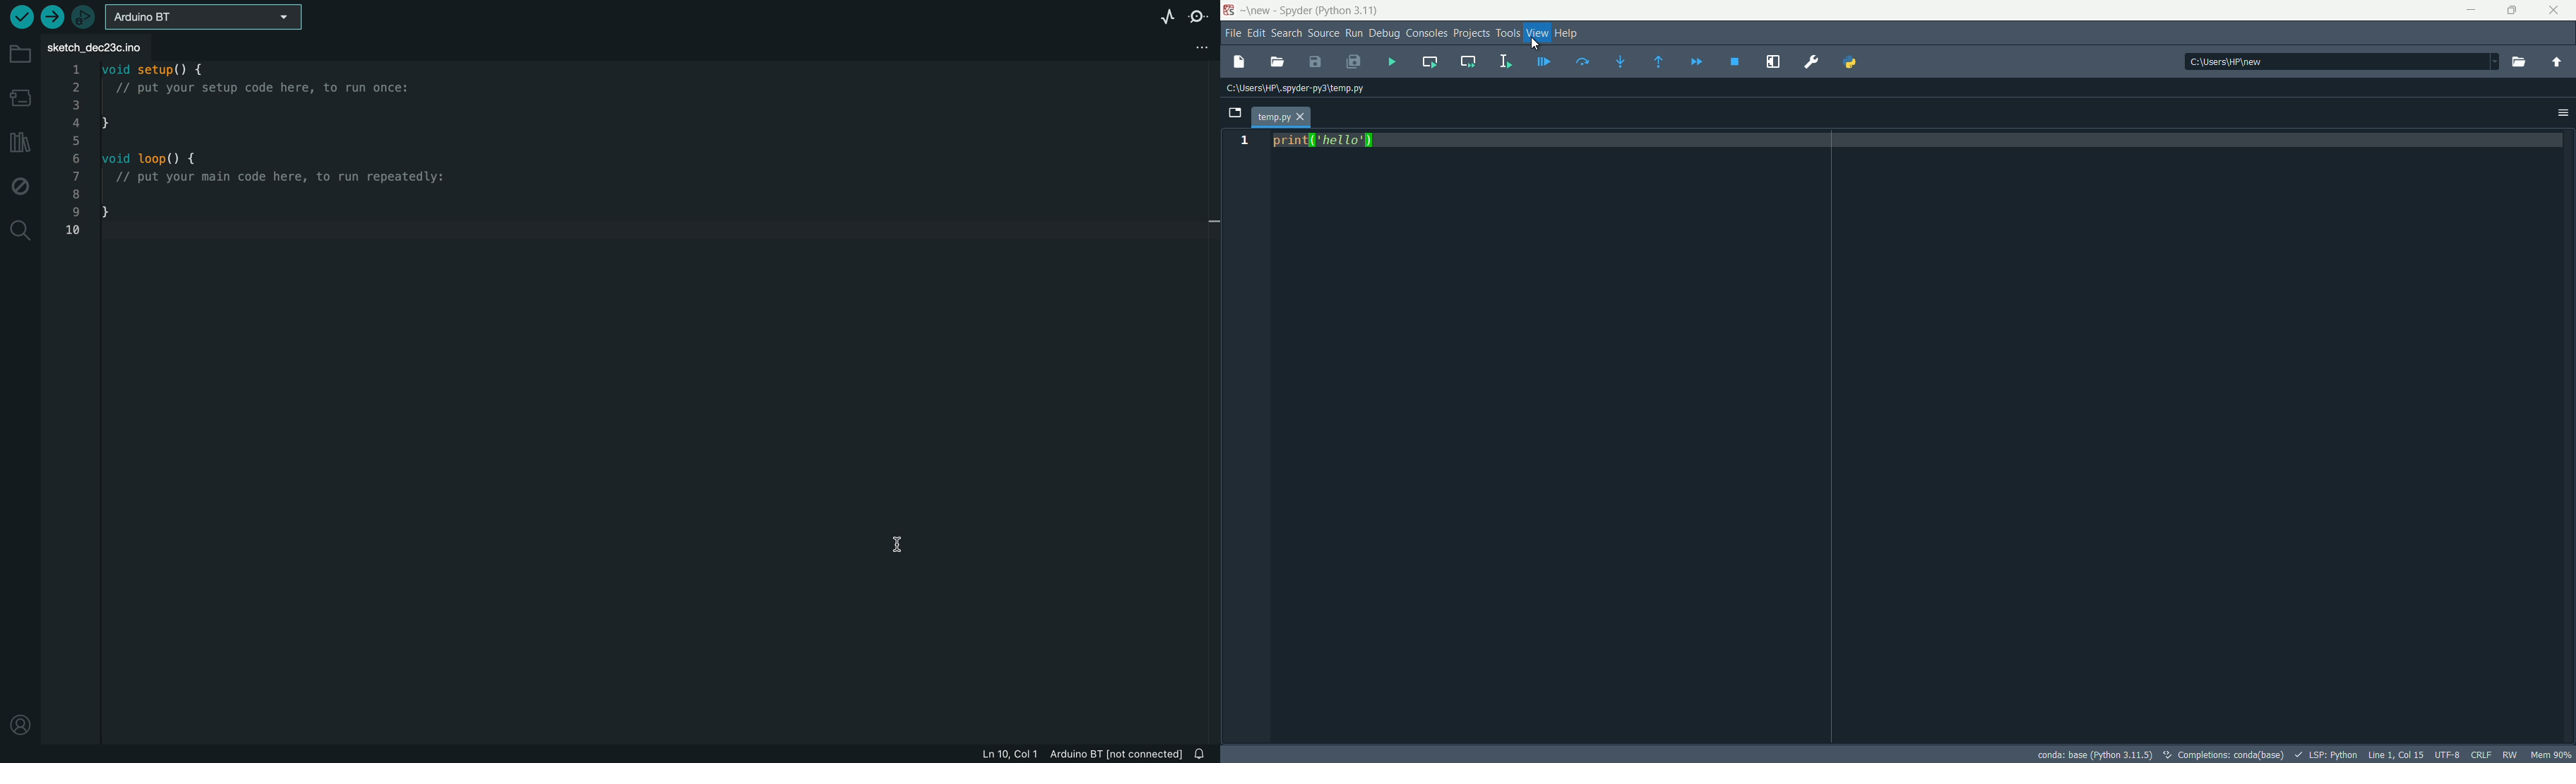 The height and width of the screenshot is (784, 2576). Describe the element at coordinates (1469, 61) in the screenshot. I see `run current cell and go to the next one` at that location.